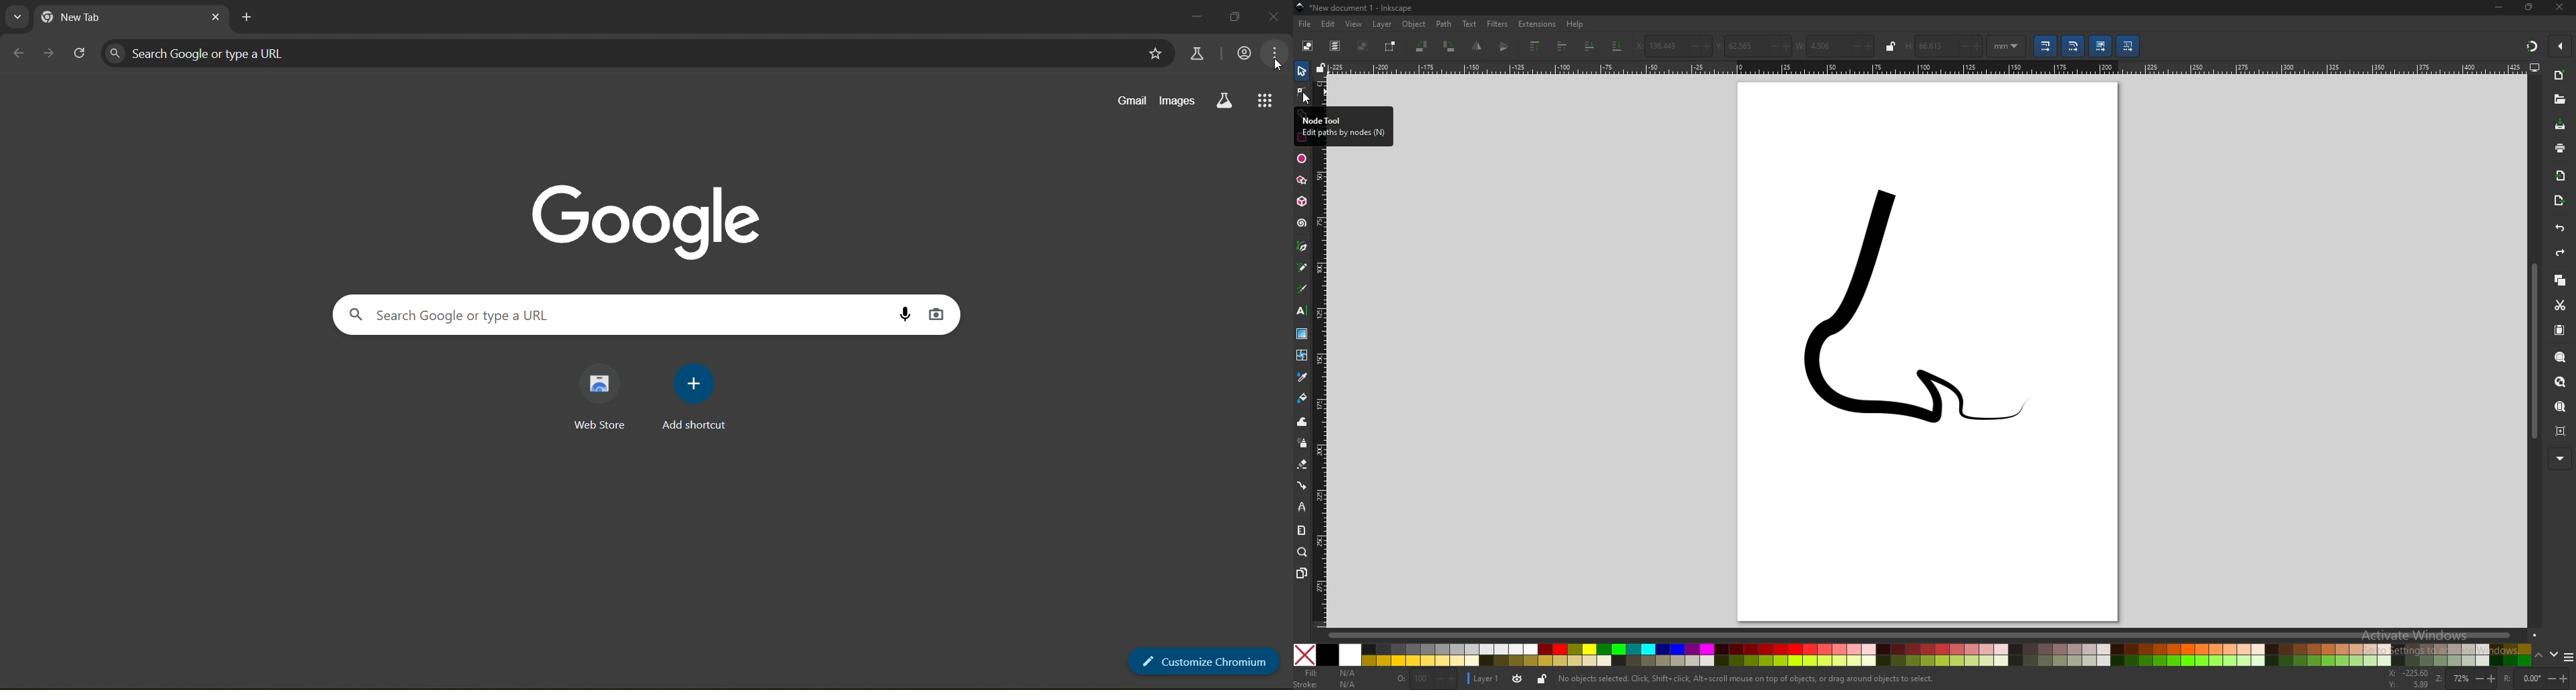  I want to click on rotate 90 degree ccw, so click(1423, 47).